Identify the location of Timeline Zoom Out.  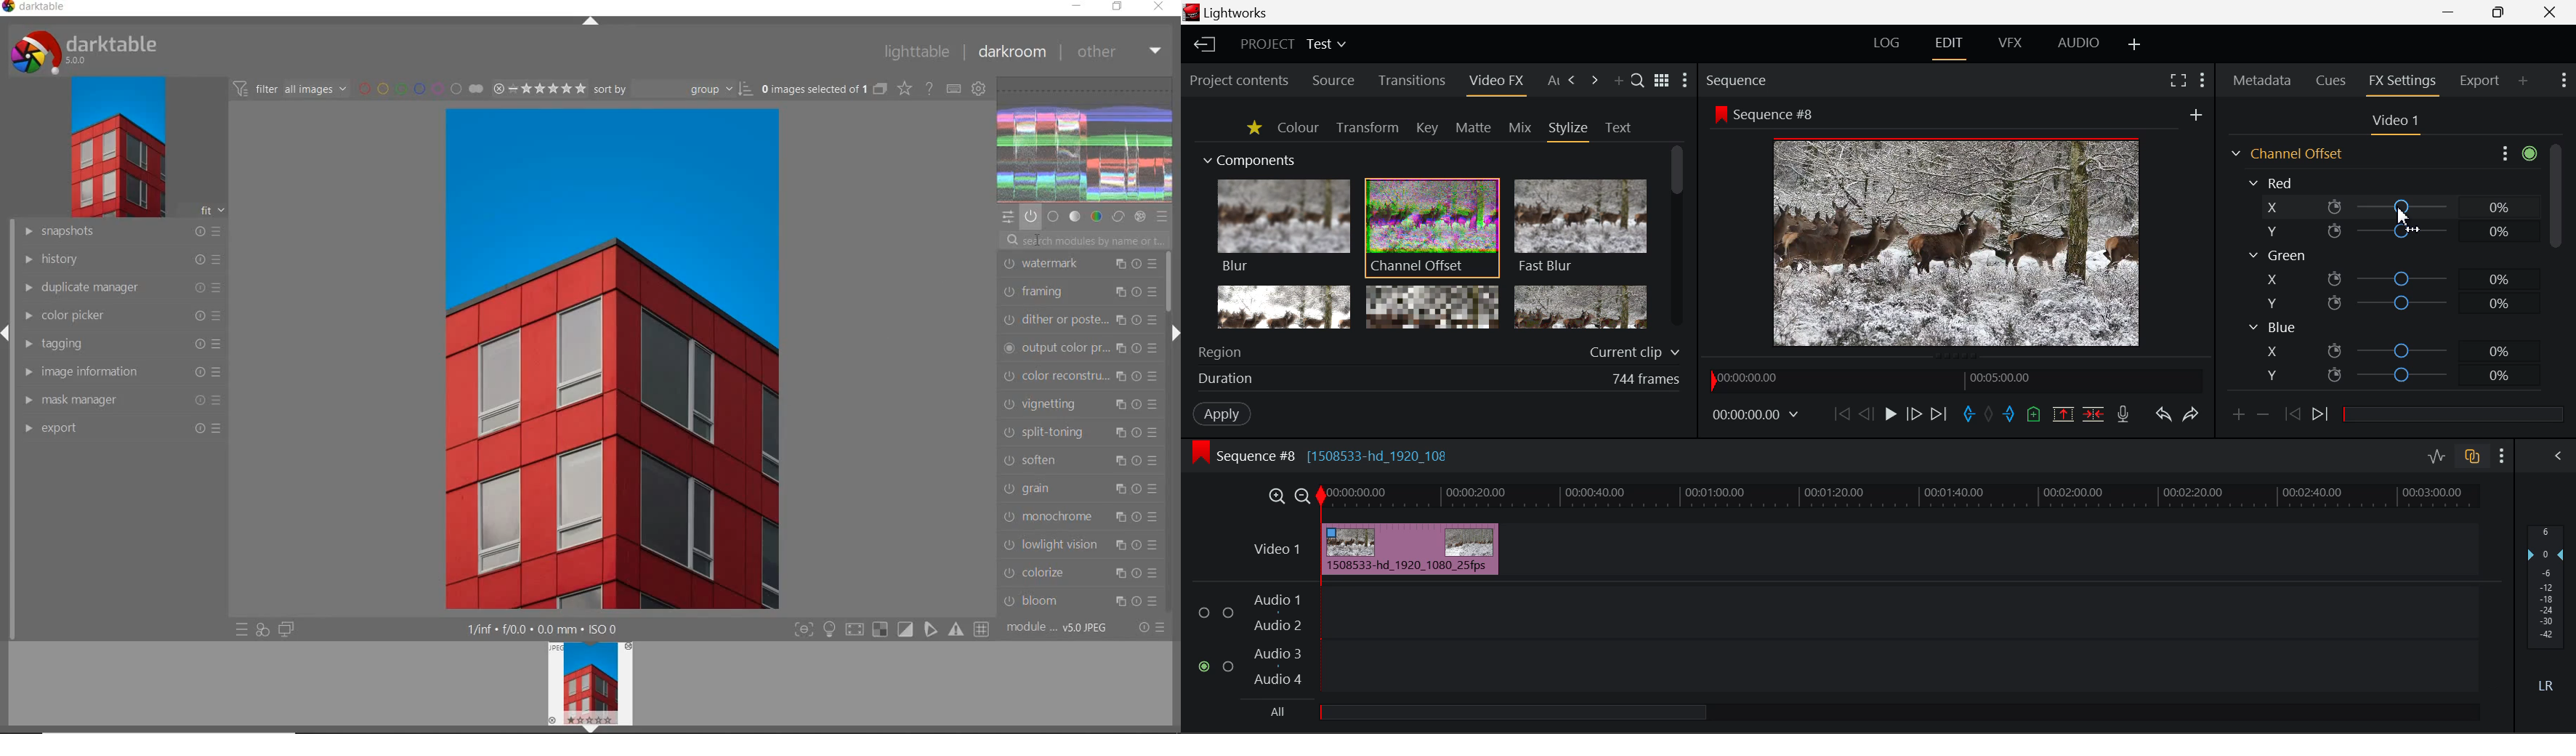
(1304, 498).